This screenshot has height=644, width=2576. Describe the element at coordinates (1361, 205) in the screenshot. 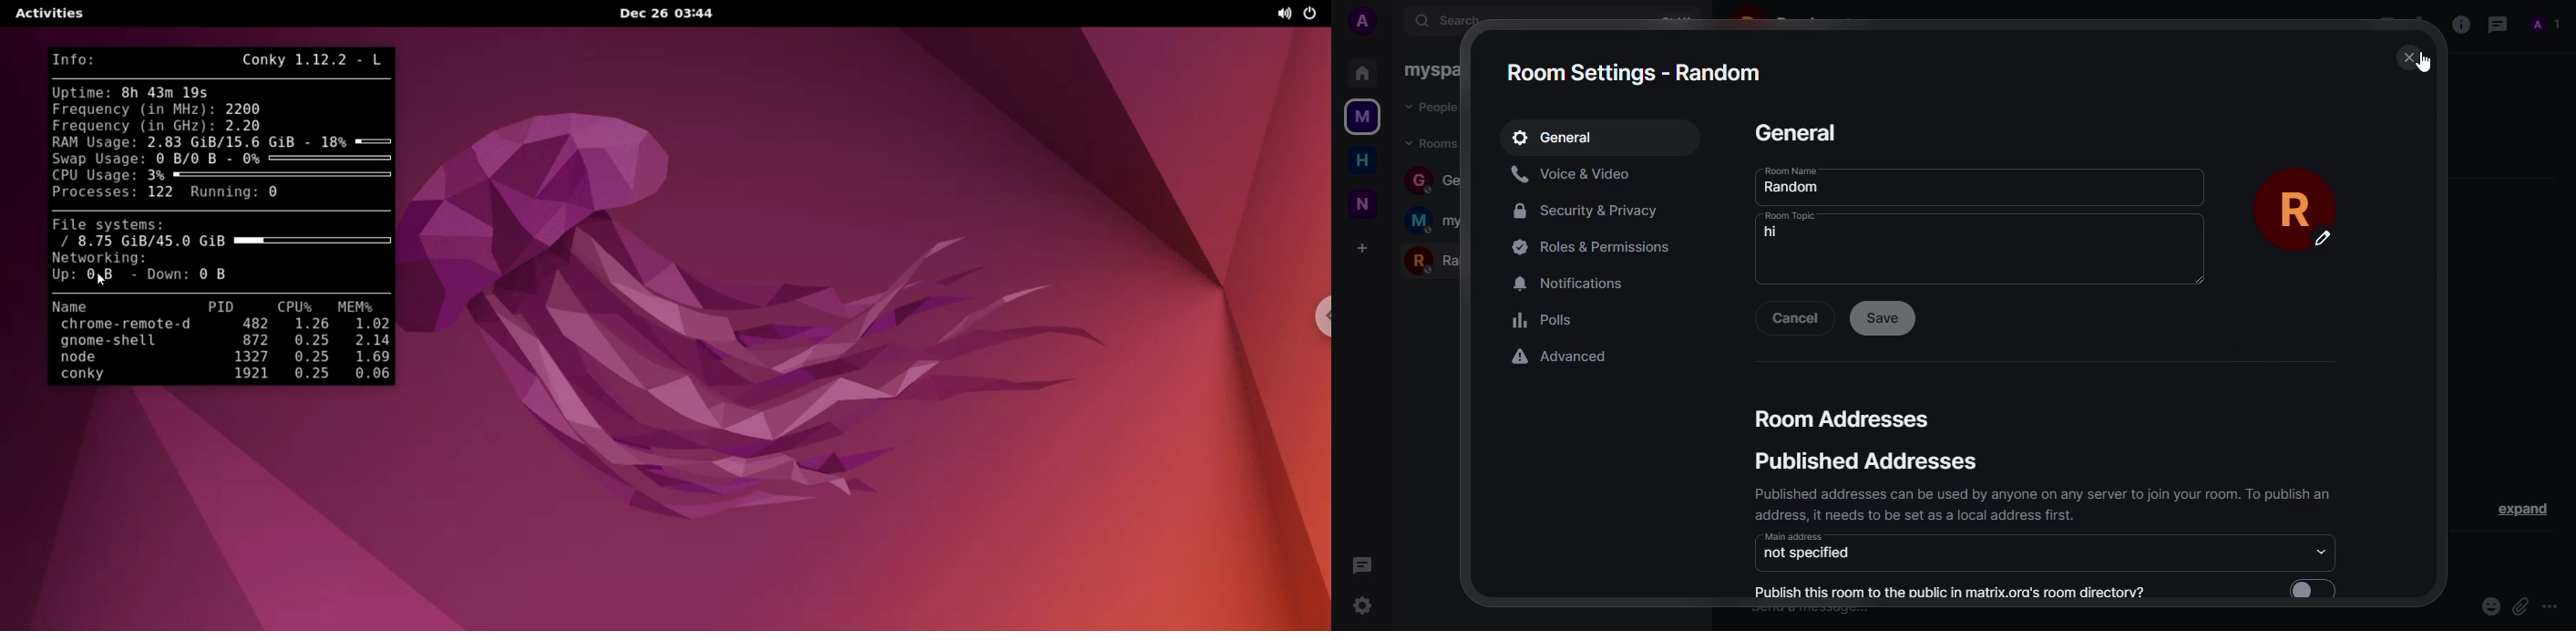

I see `new` at that location.